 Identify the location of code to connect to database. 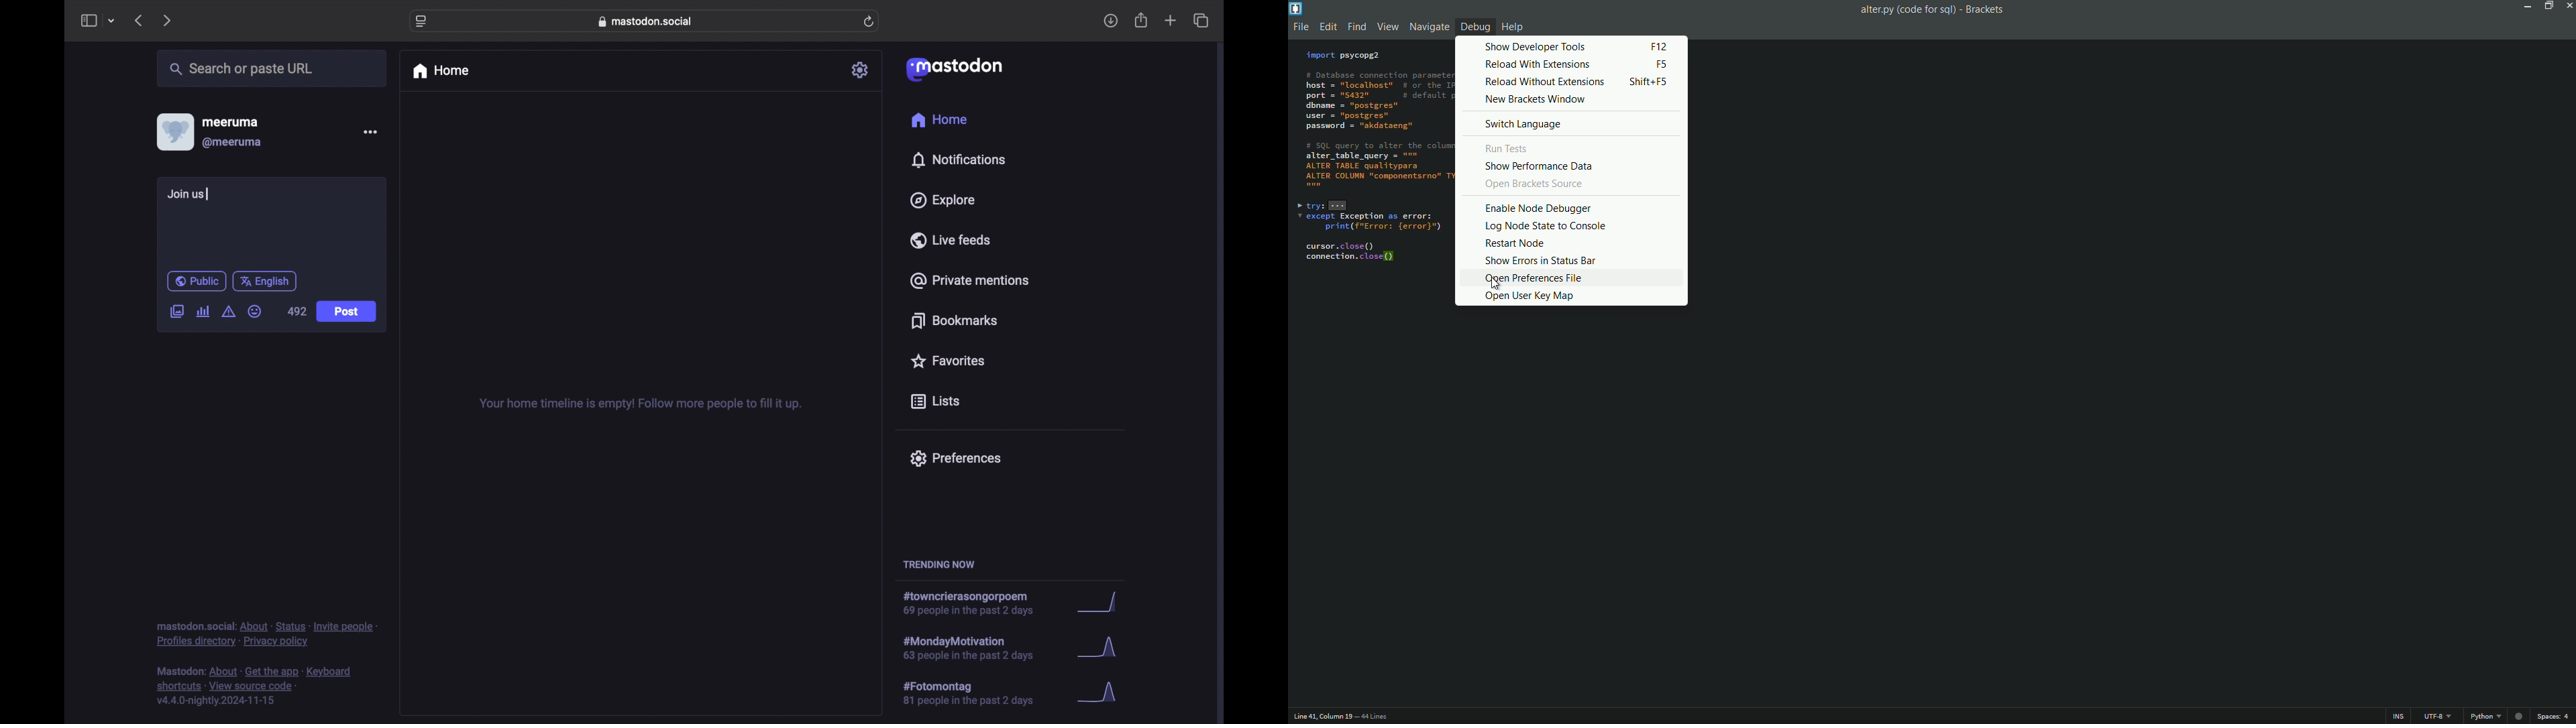
(1368, 170).